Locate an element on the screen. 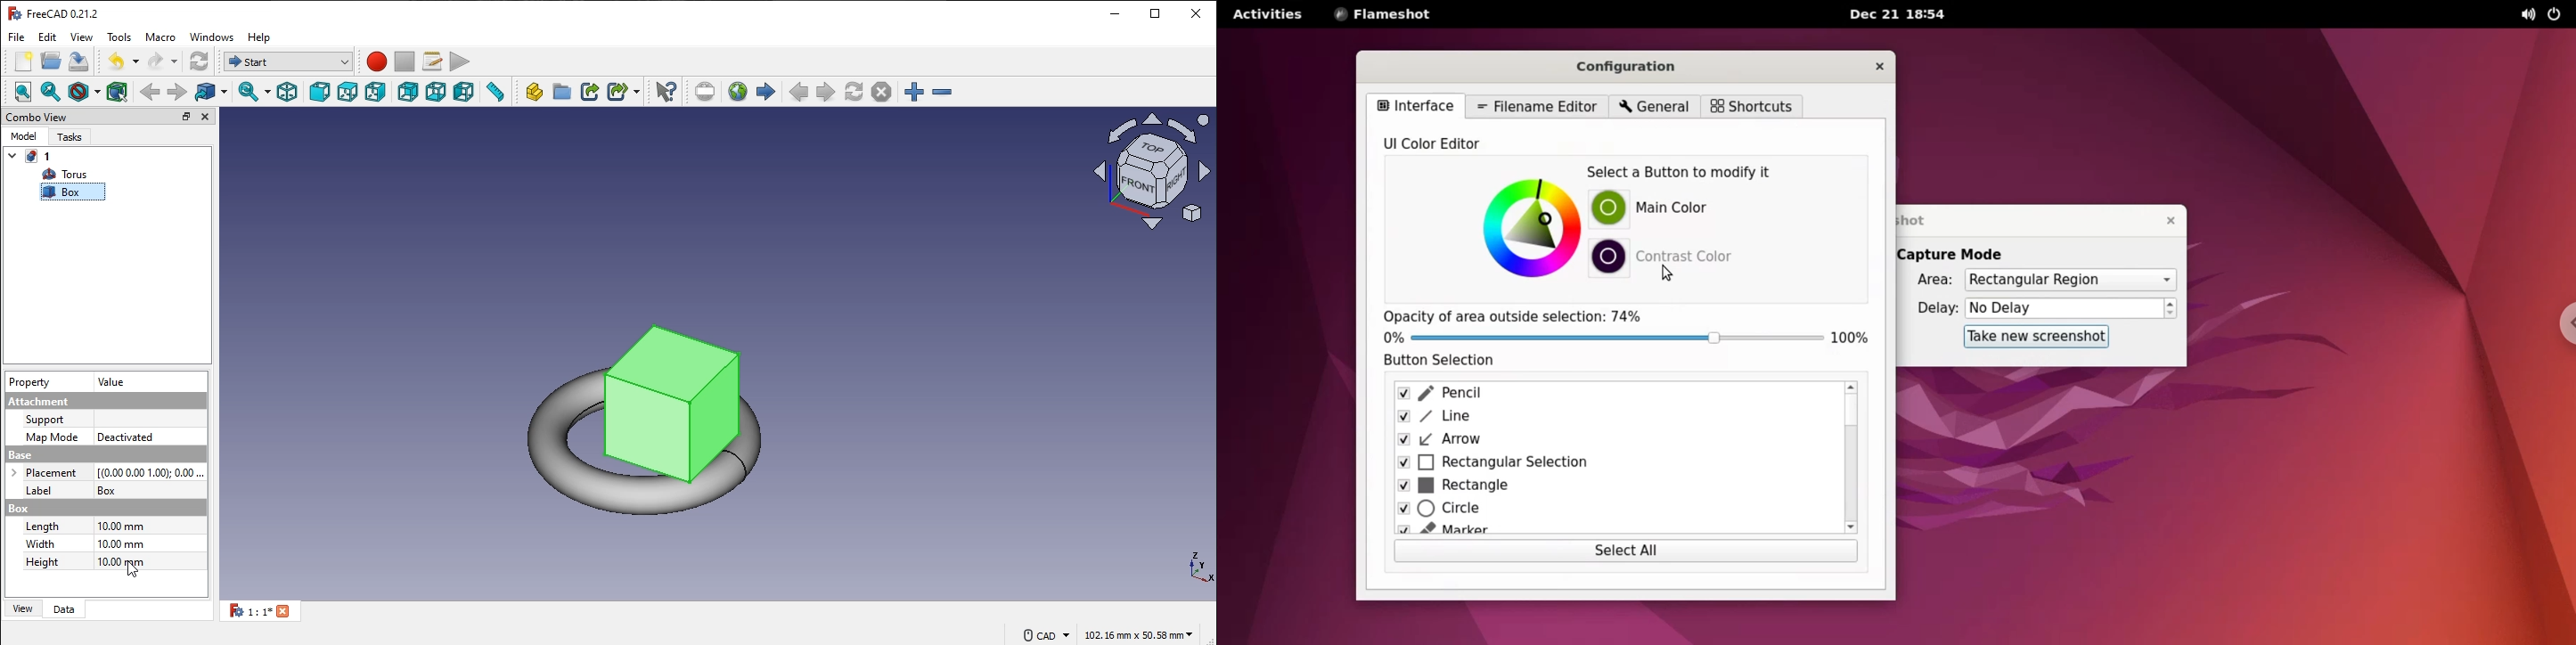  rear is located at coordinates (409, 91).